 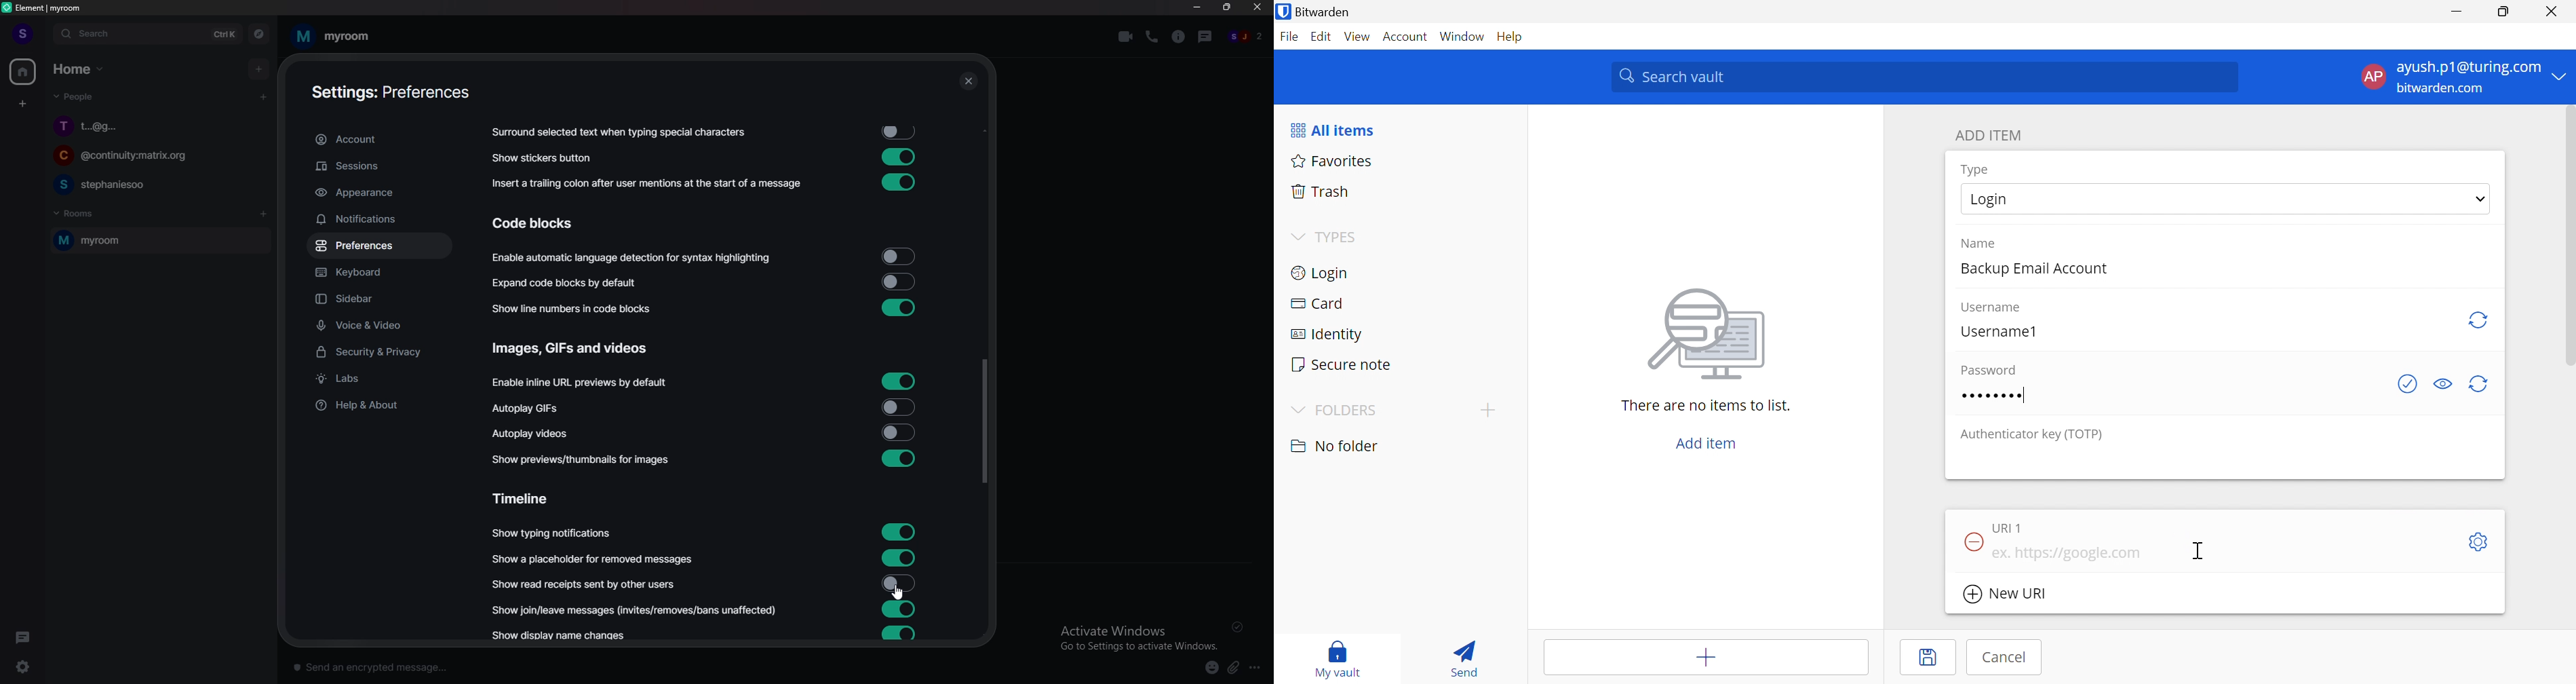 What do you see at coordinates (383, 325) in the screenshot?
I see `voice and video` at bounding box center [383, 325].